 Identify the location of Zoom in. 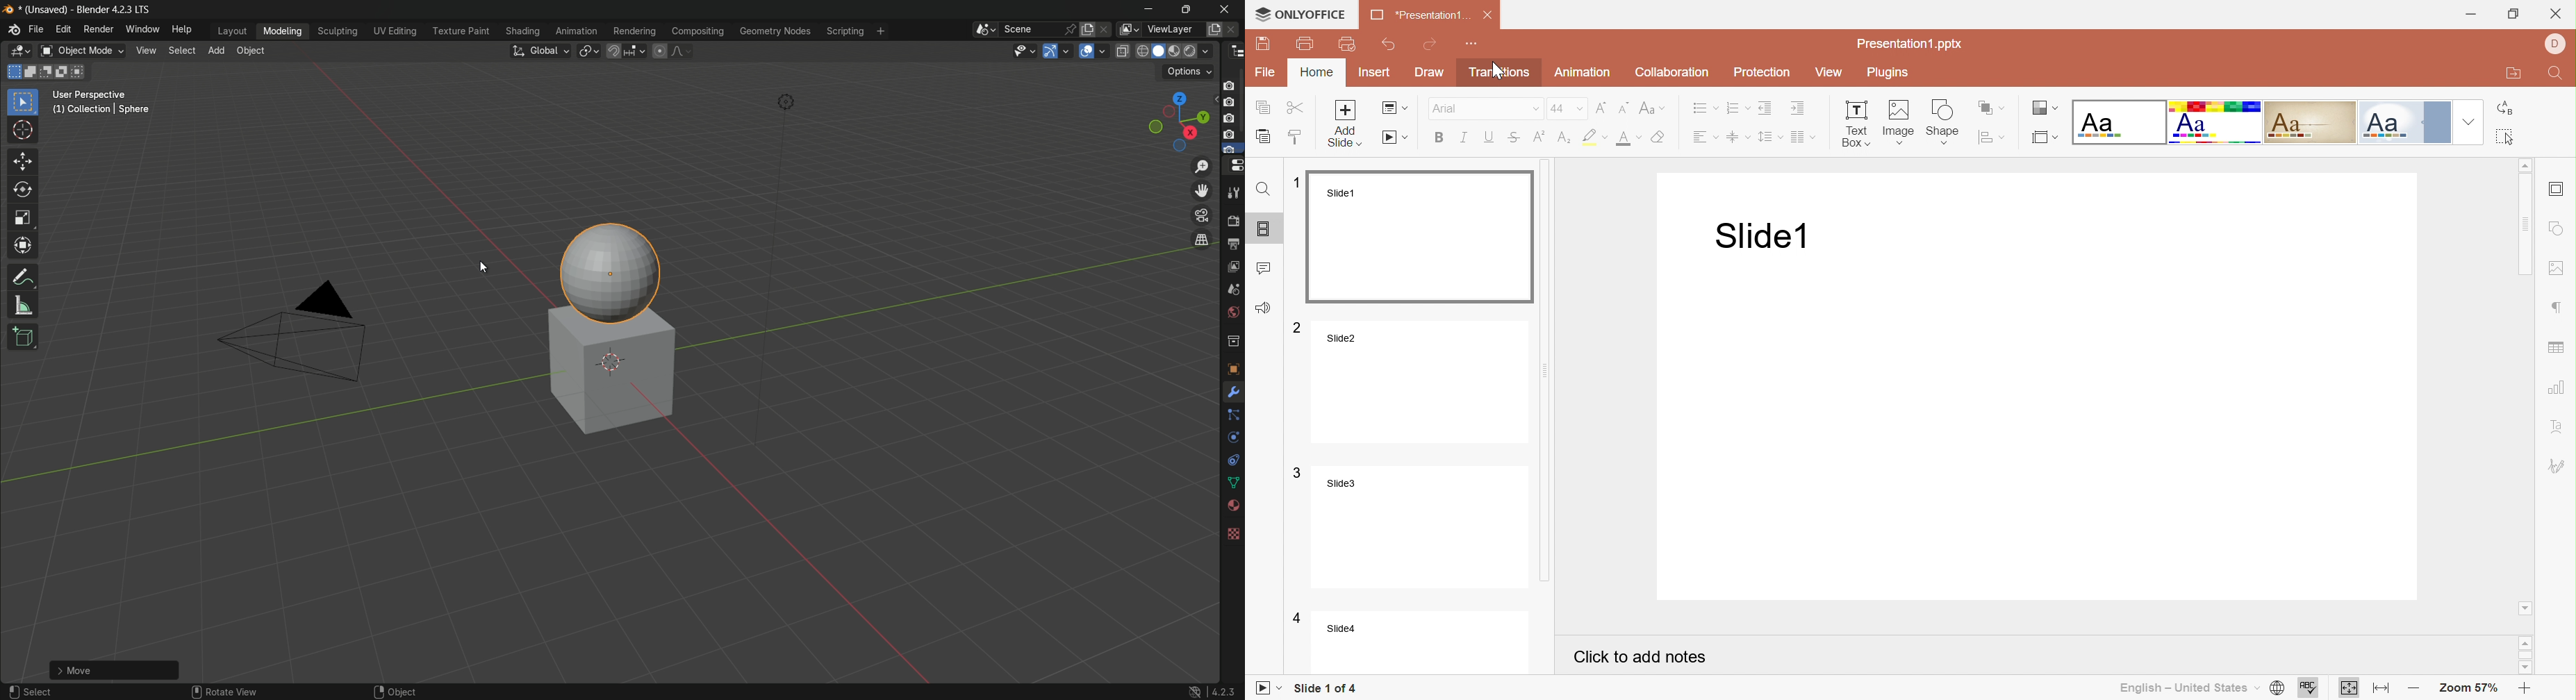
(2525, 690).